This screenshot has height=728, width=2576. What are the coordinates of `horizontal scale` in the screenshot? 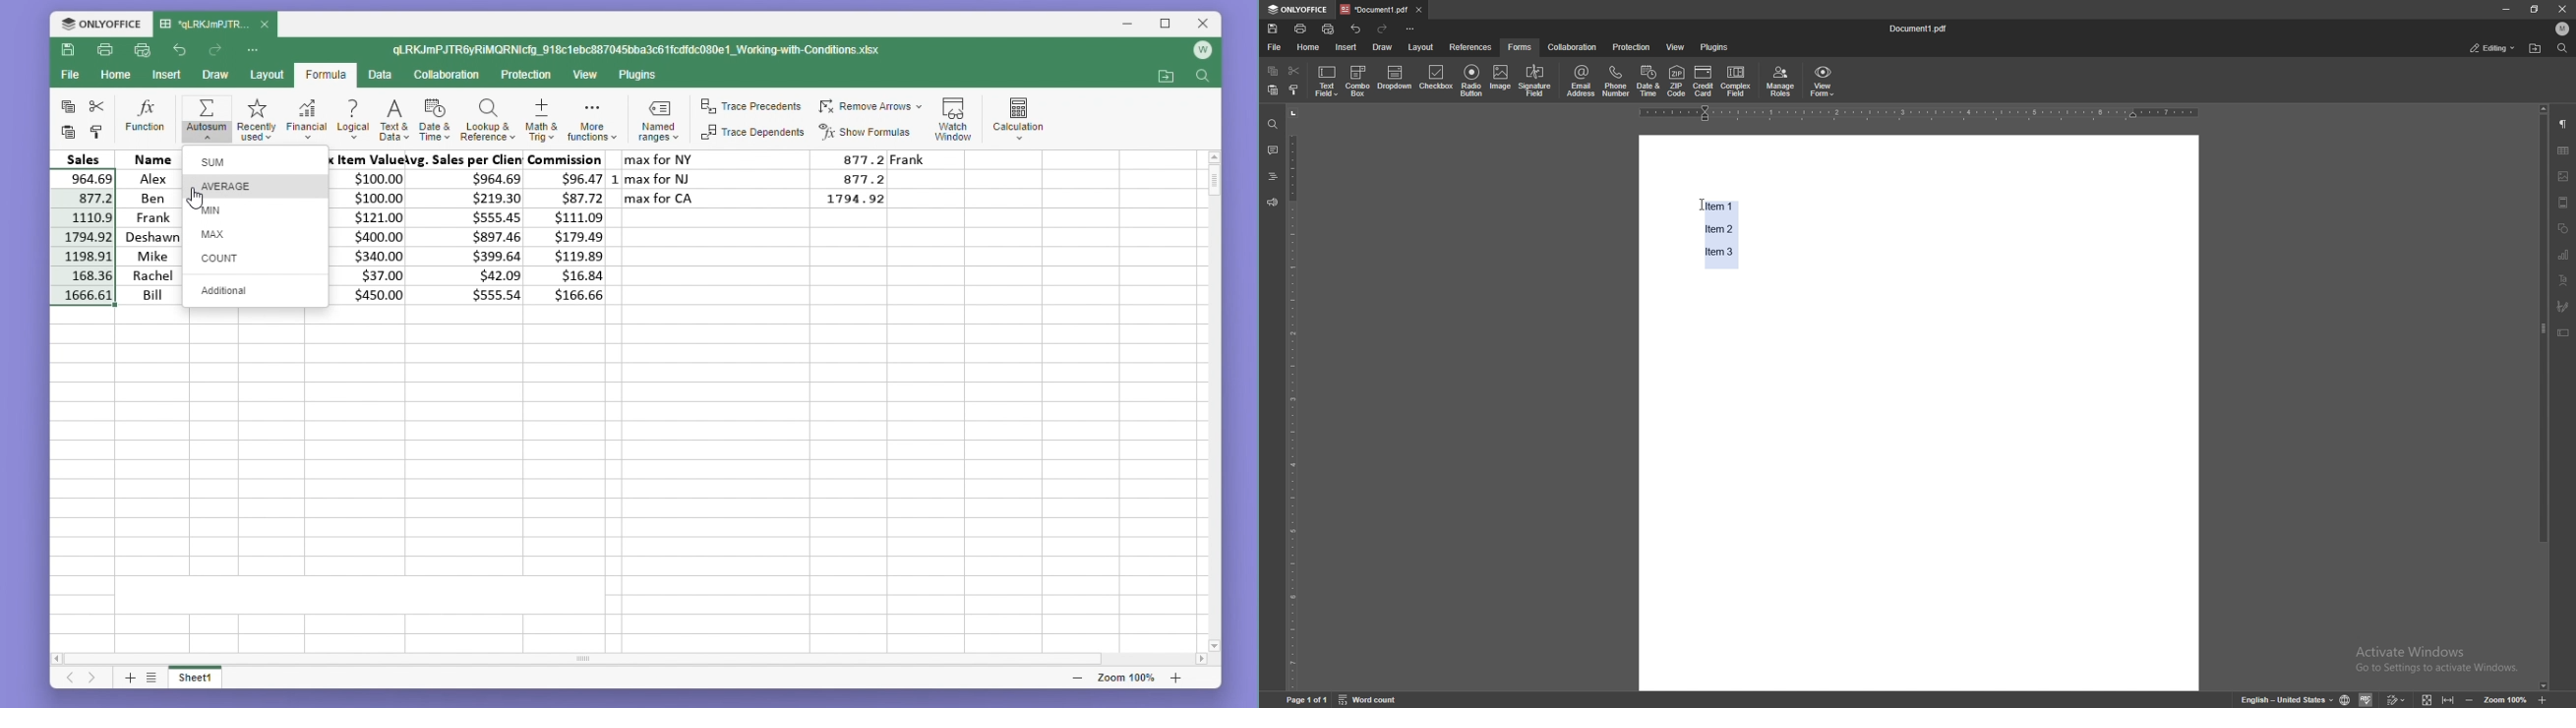 It's located at (1918, 114).